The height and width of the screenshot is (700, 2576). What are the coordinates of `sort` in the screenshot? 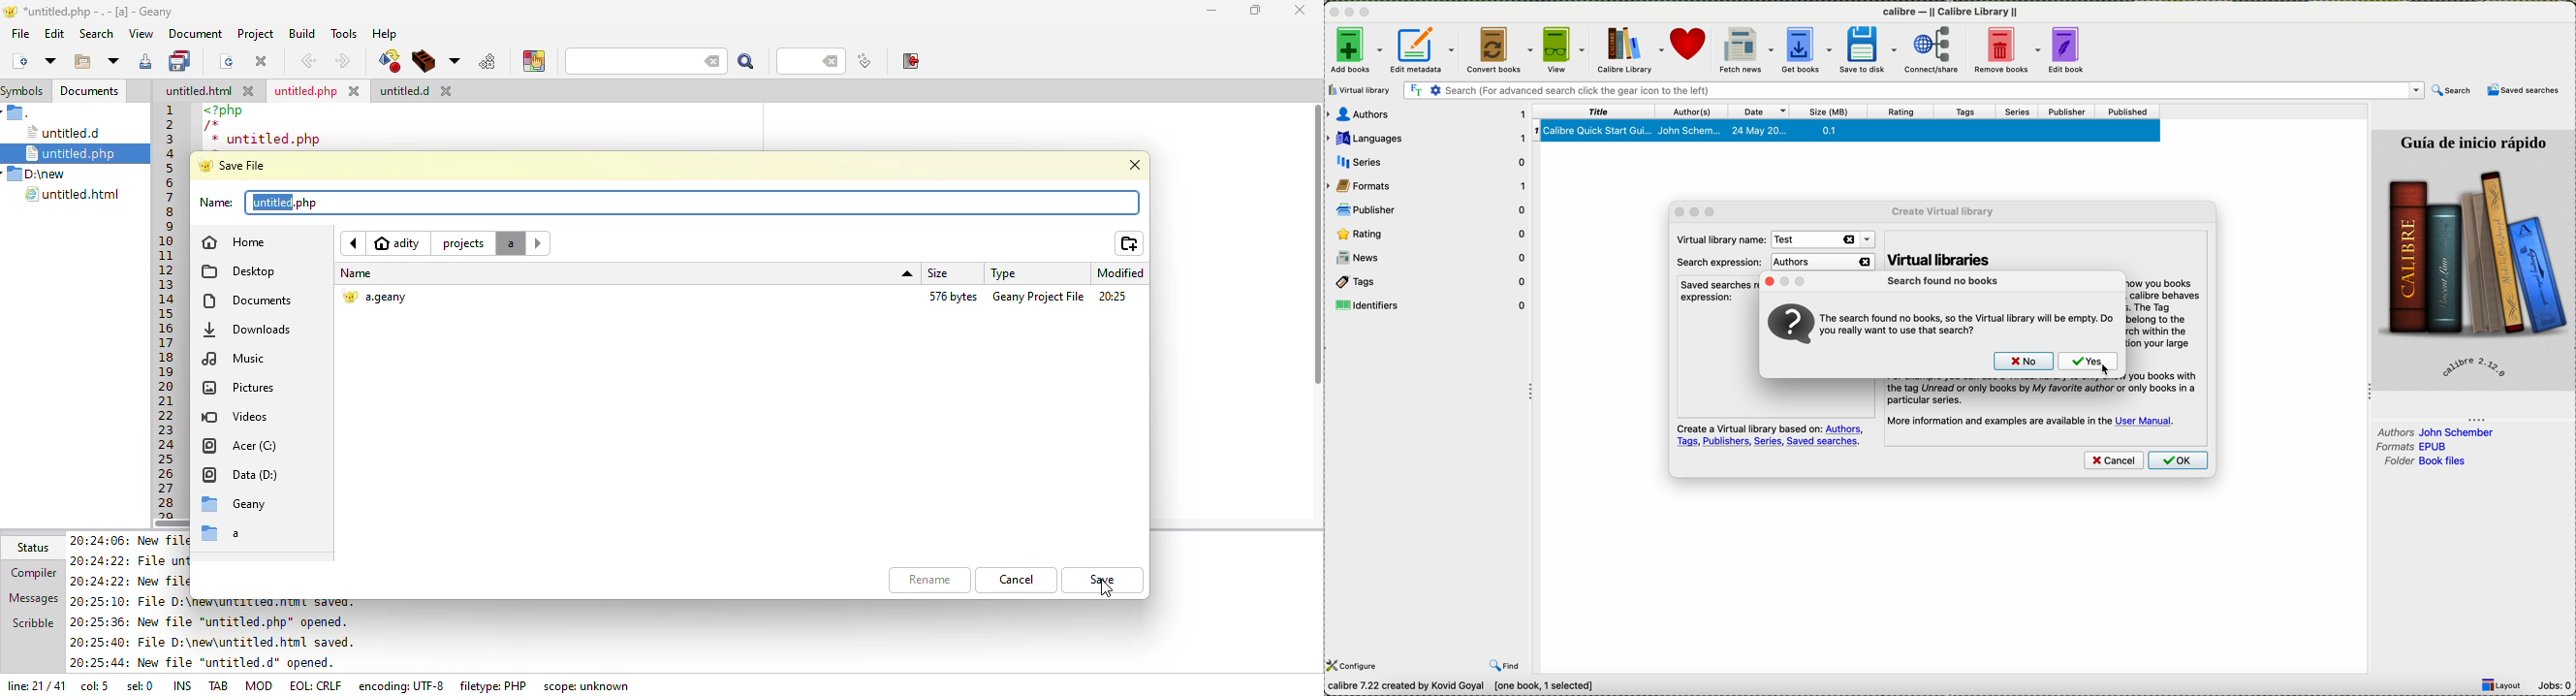 It's located at (908, 274).